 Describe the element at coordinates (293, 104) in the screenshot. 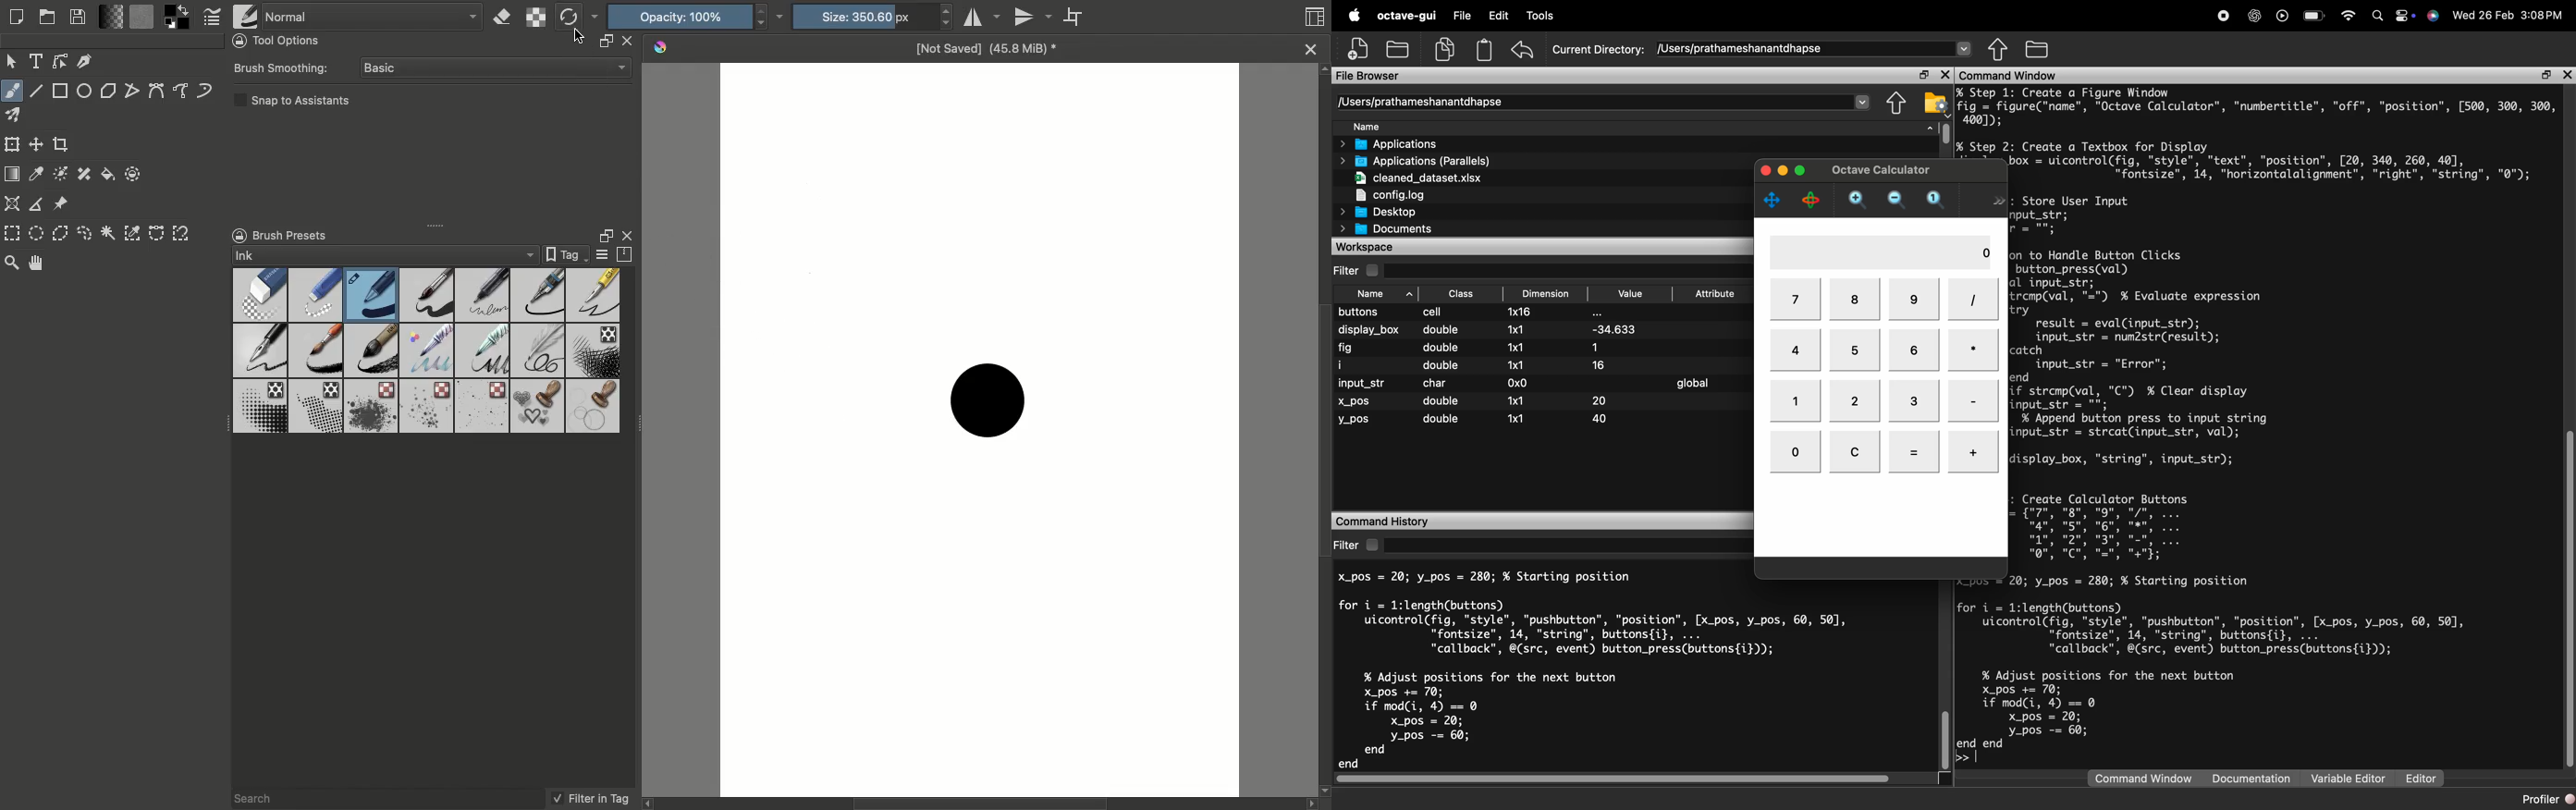

I see `Snap to assistants` at that location.